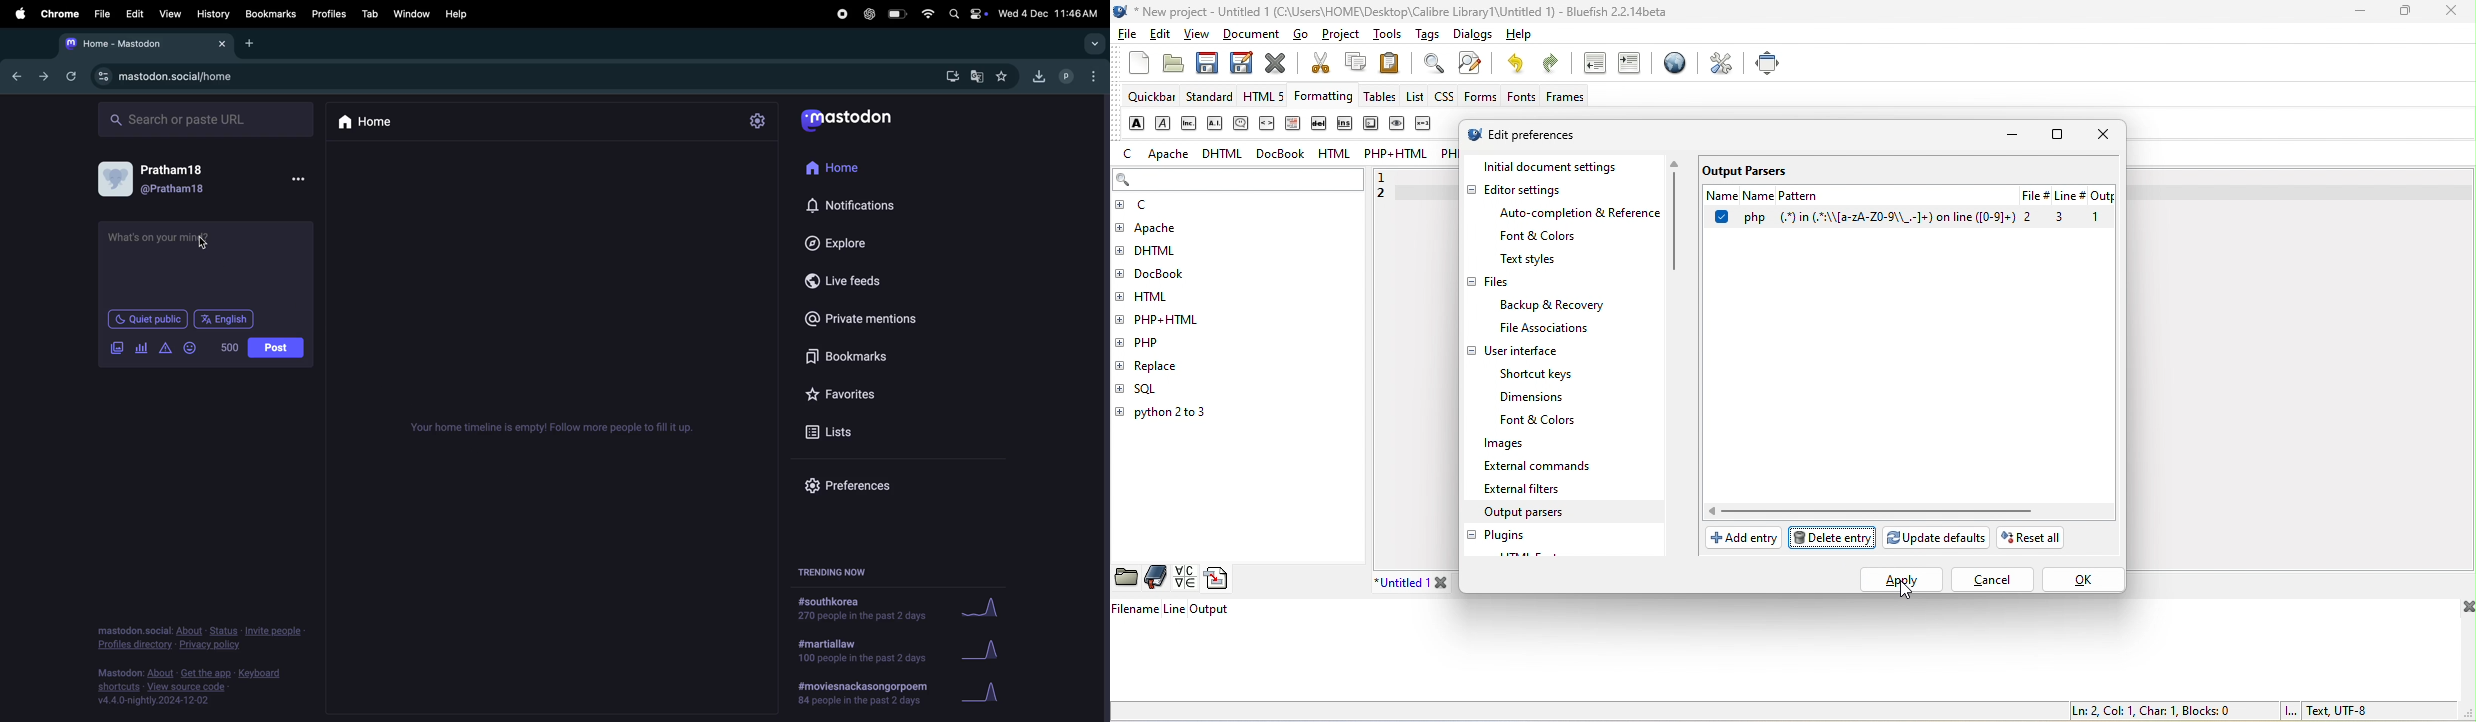  I want to click on php+html, so click(1397, 156).